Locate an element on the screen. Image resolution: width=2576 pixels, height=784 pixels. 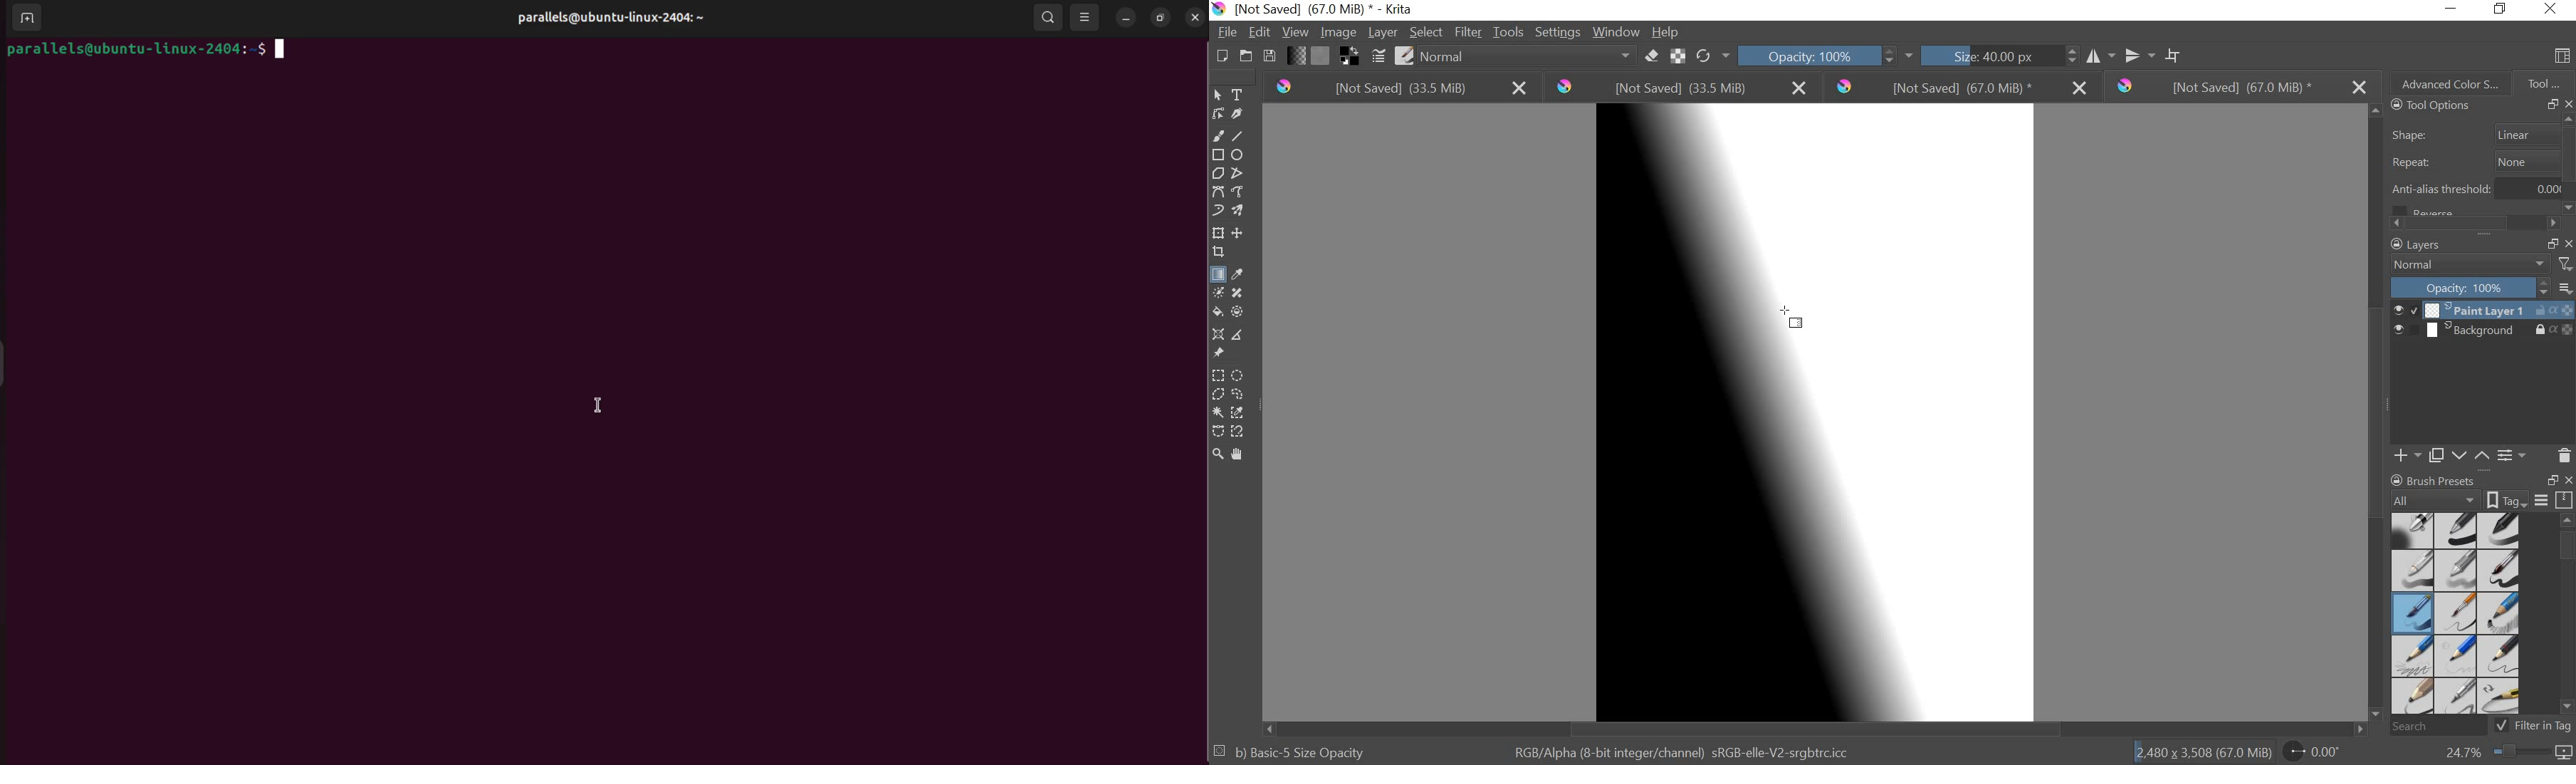
bezier curve is located at coordinates (1220, 192).